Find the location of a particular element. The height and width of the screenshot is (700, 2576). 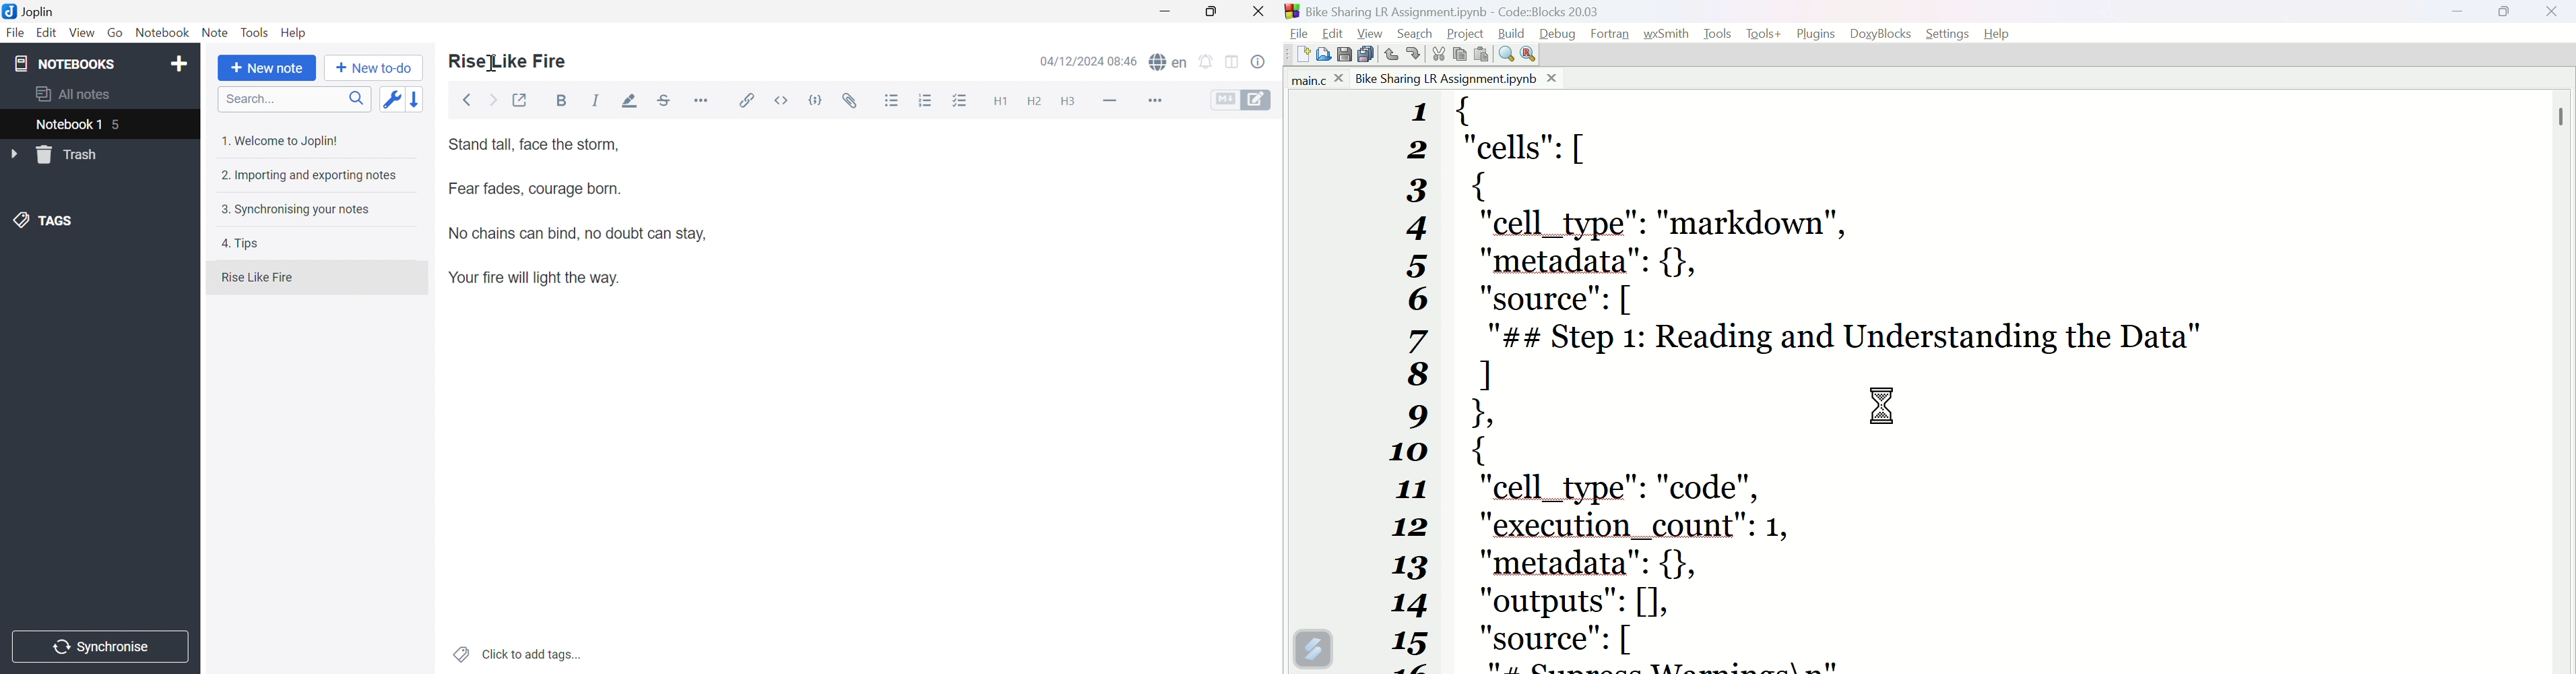

Stand tall, face the storm, is located at coordinates (535, 145).